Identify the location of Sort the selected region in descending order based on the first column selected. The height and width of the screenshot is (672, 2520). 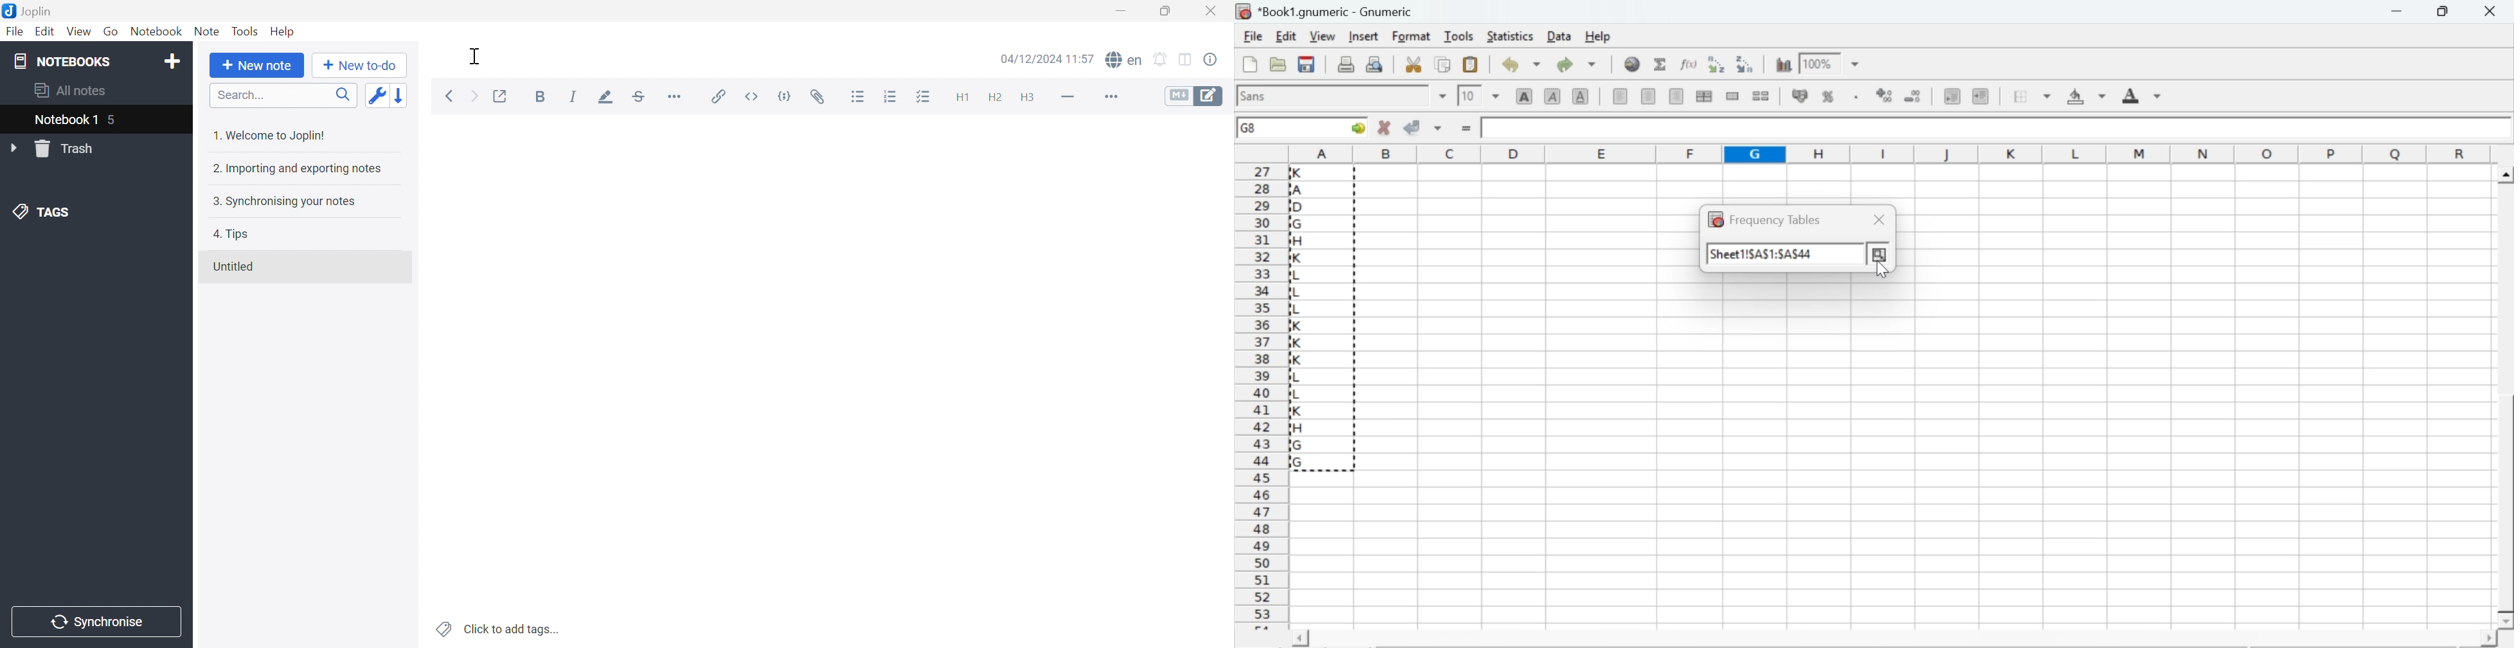
(1746, 62).